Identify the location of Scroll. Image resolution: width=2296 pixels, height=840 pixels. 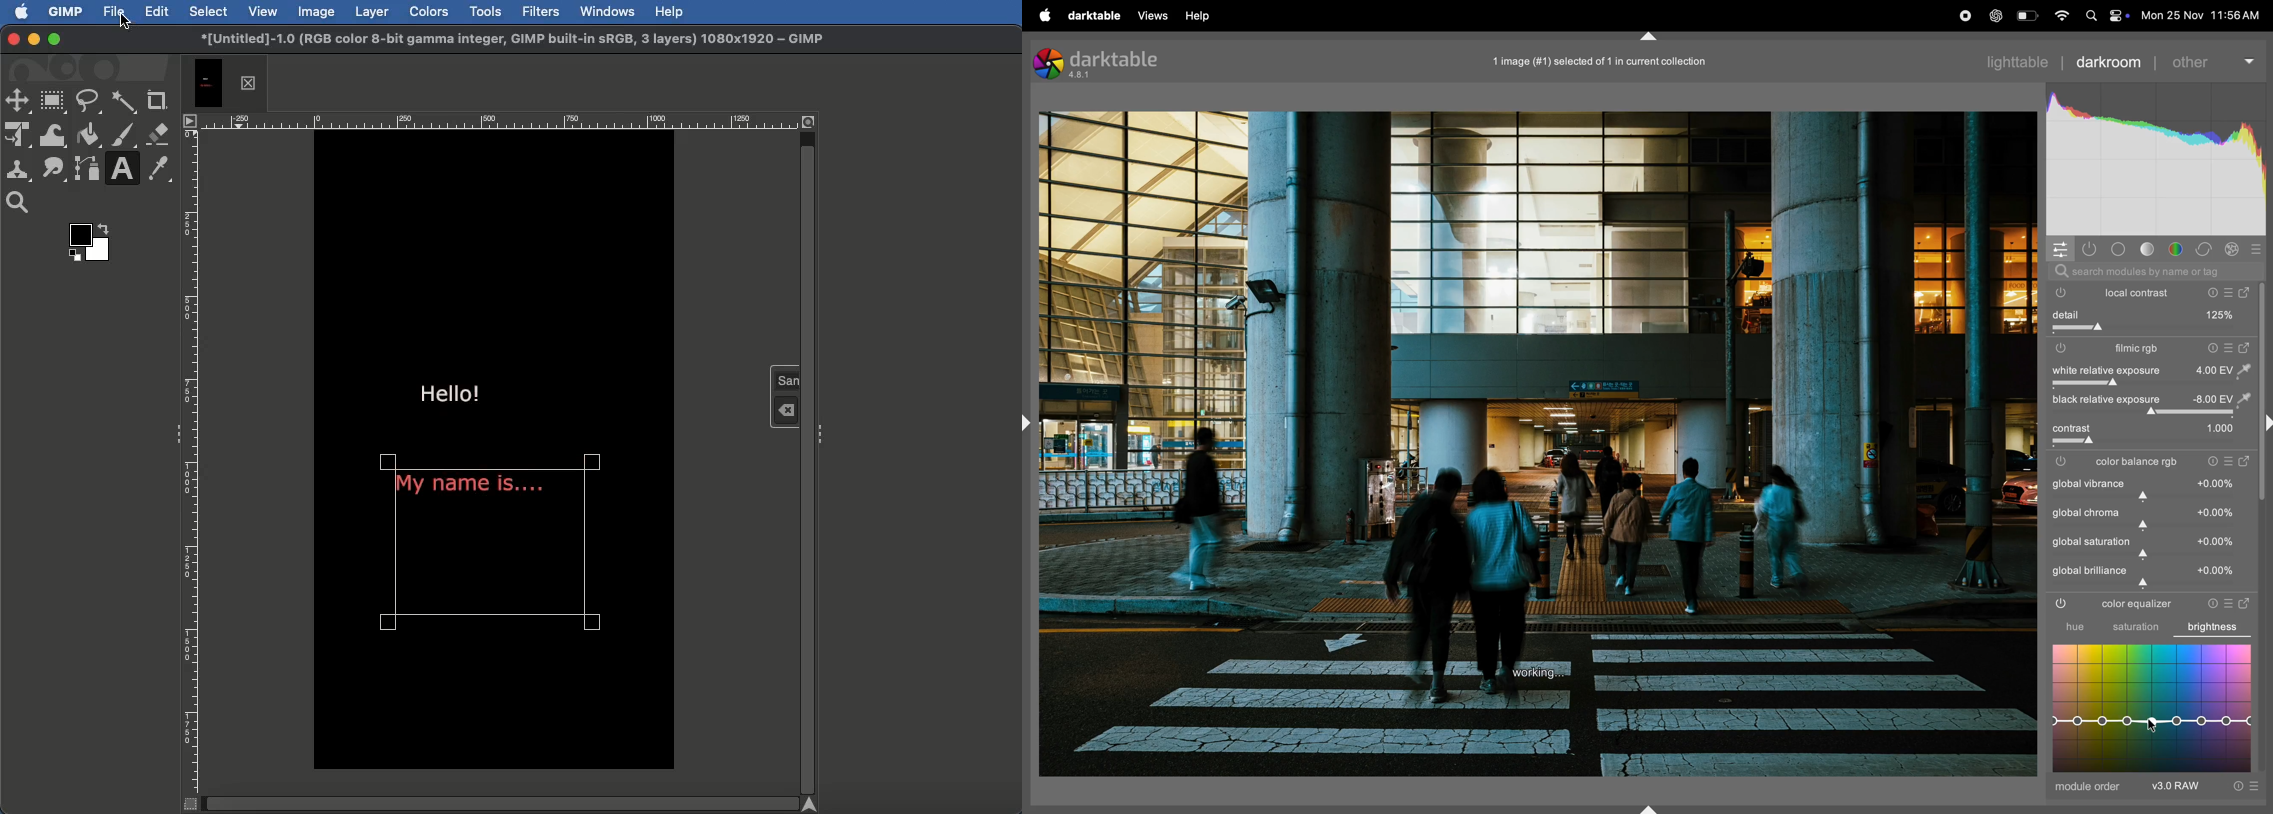
(807, 453).